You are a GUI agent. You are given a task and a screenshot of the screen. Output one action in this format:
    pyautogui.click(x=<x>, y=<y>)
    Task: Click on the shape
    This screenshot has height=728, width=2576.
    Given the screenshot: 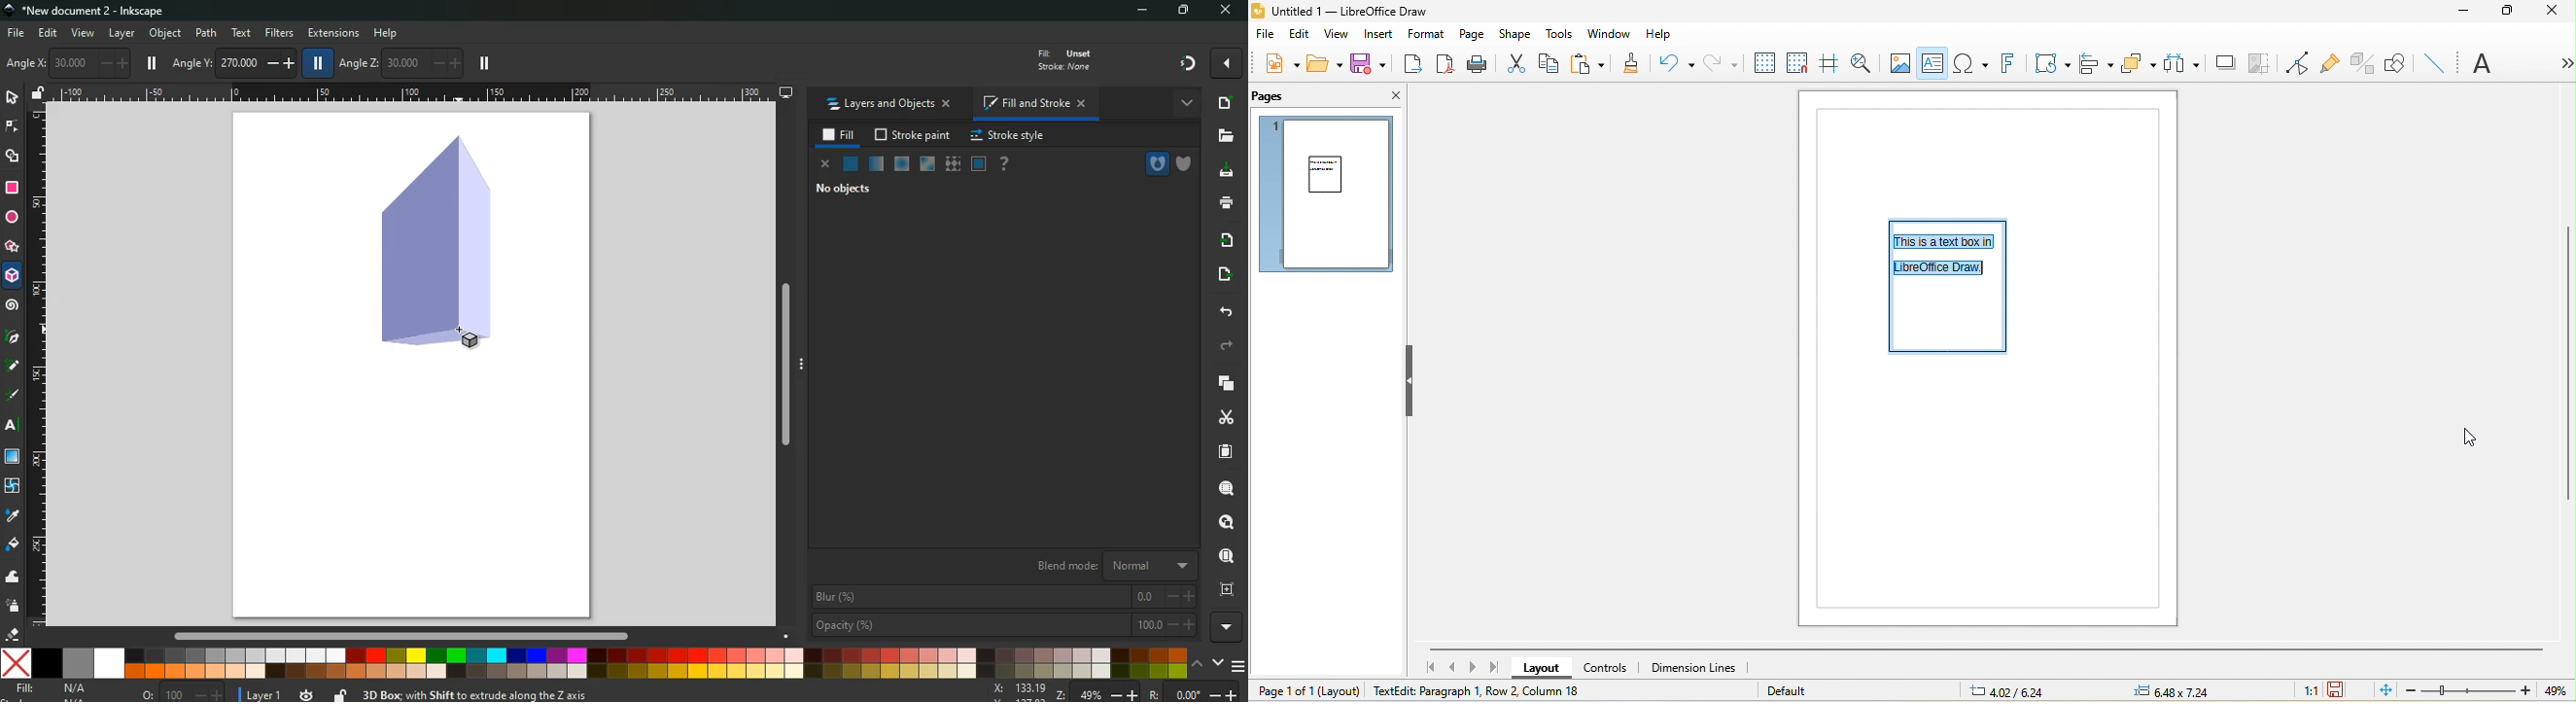 What is the action you would take?
    pyautogui.click(x=1514, y=35)
    